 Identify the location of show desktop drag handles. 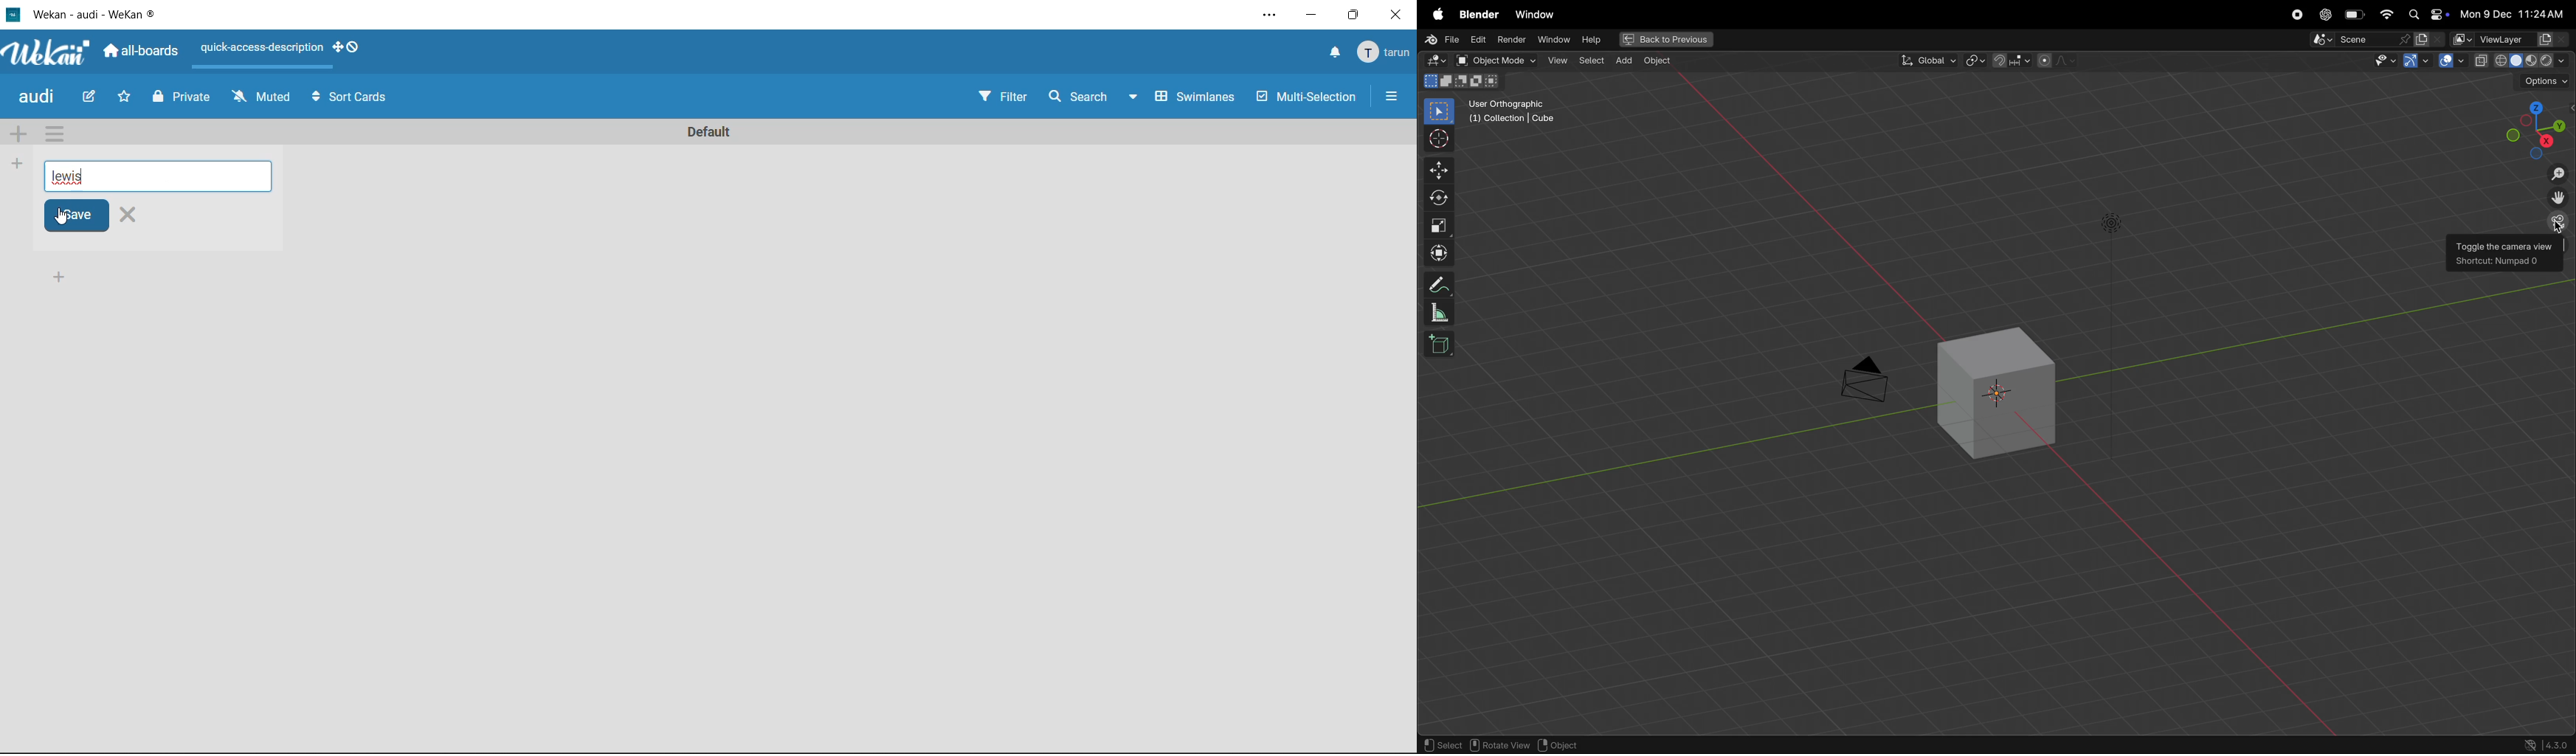
(350, 50).